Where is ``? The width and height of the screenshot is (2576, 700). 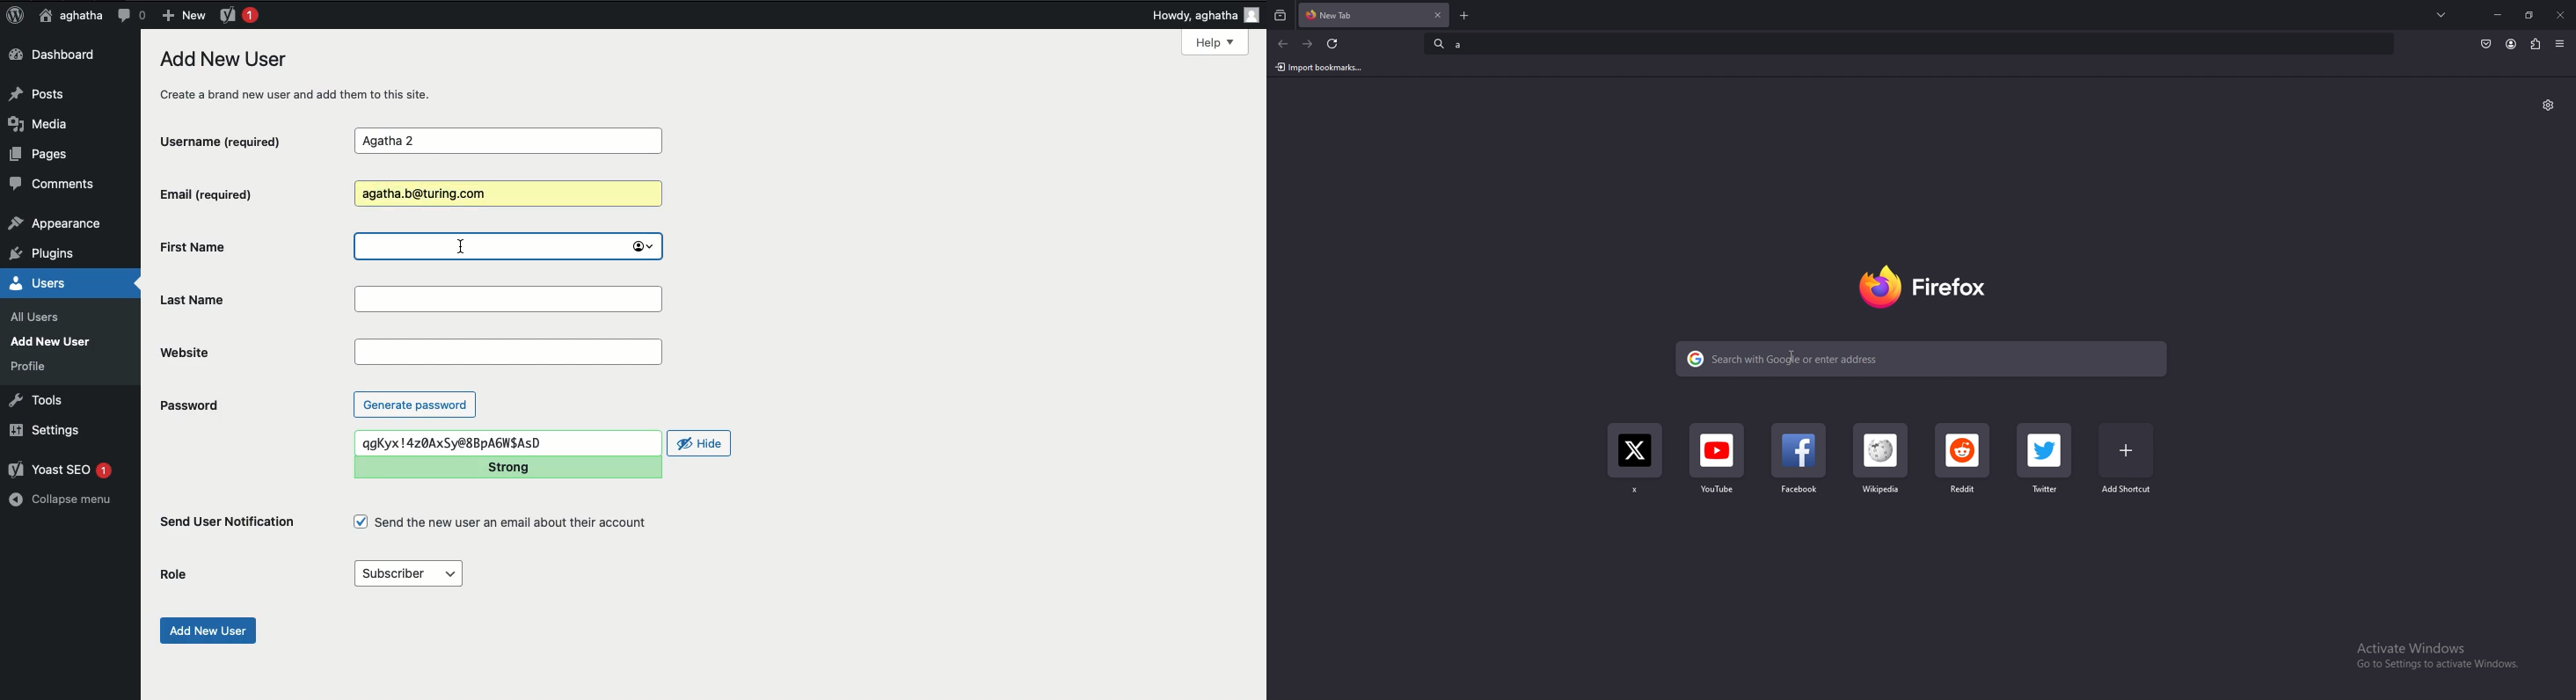  is located at coordinates (241, 246).